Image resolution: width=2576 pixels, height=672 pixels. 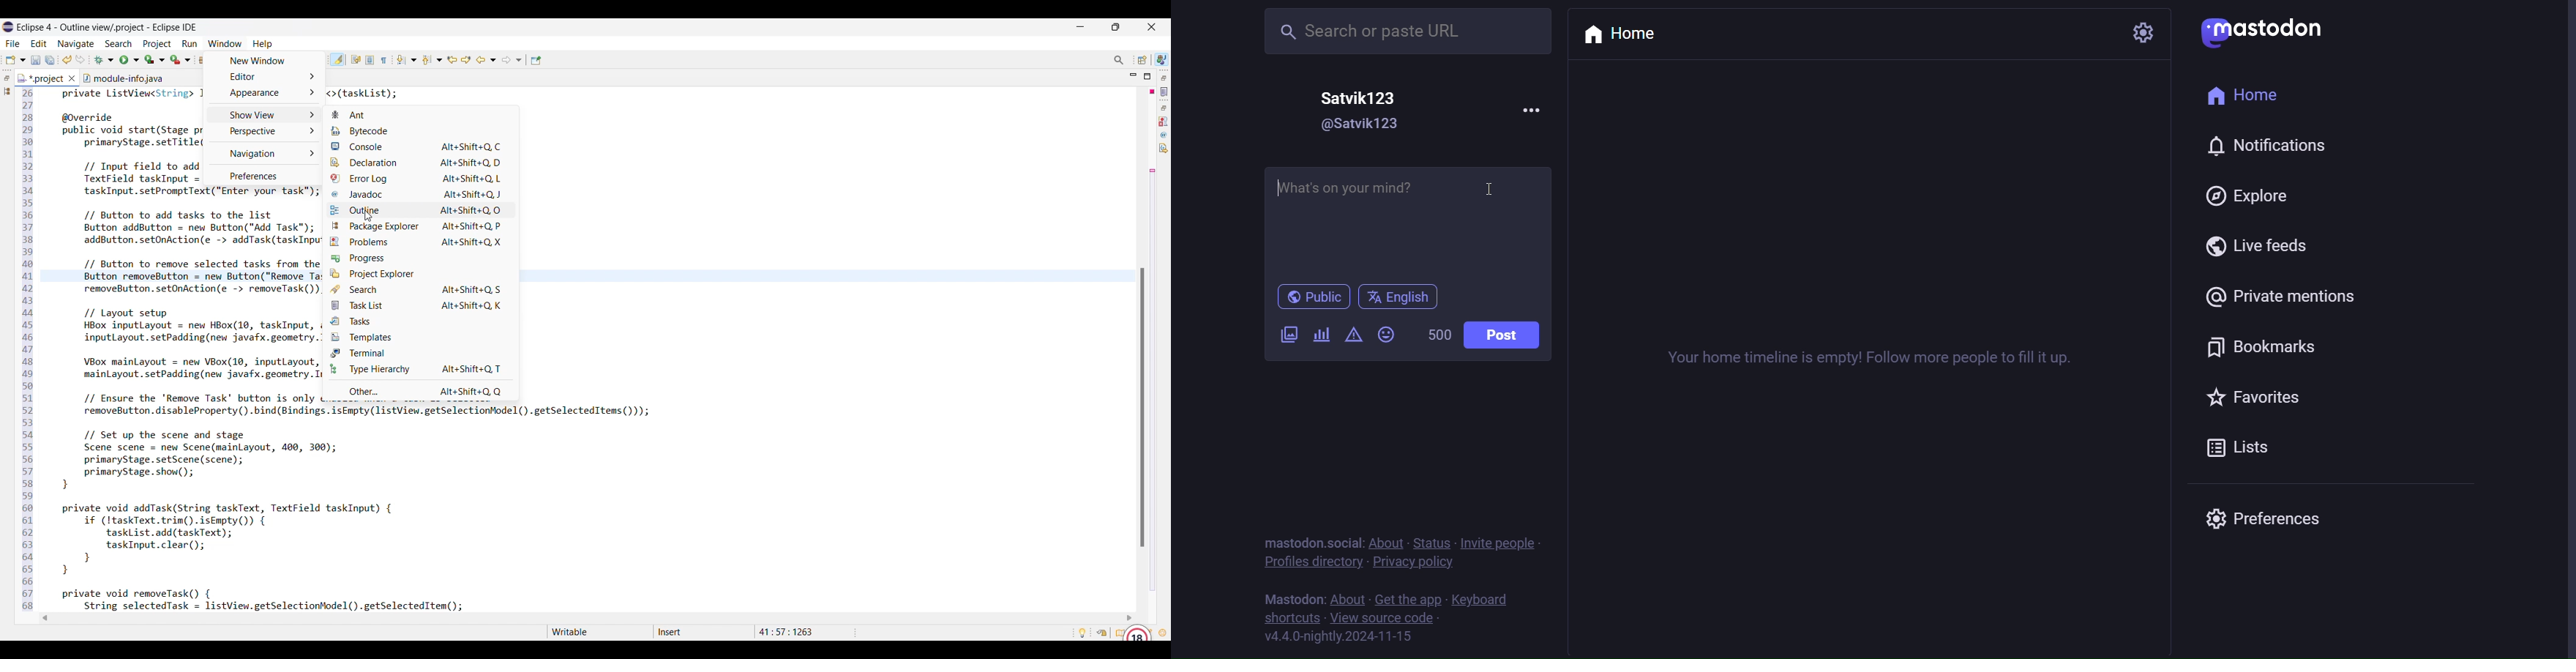 What do you see at coordinates (2288, 298) in the screenshot?
I see `private` at bounding box center [2288, 298].